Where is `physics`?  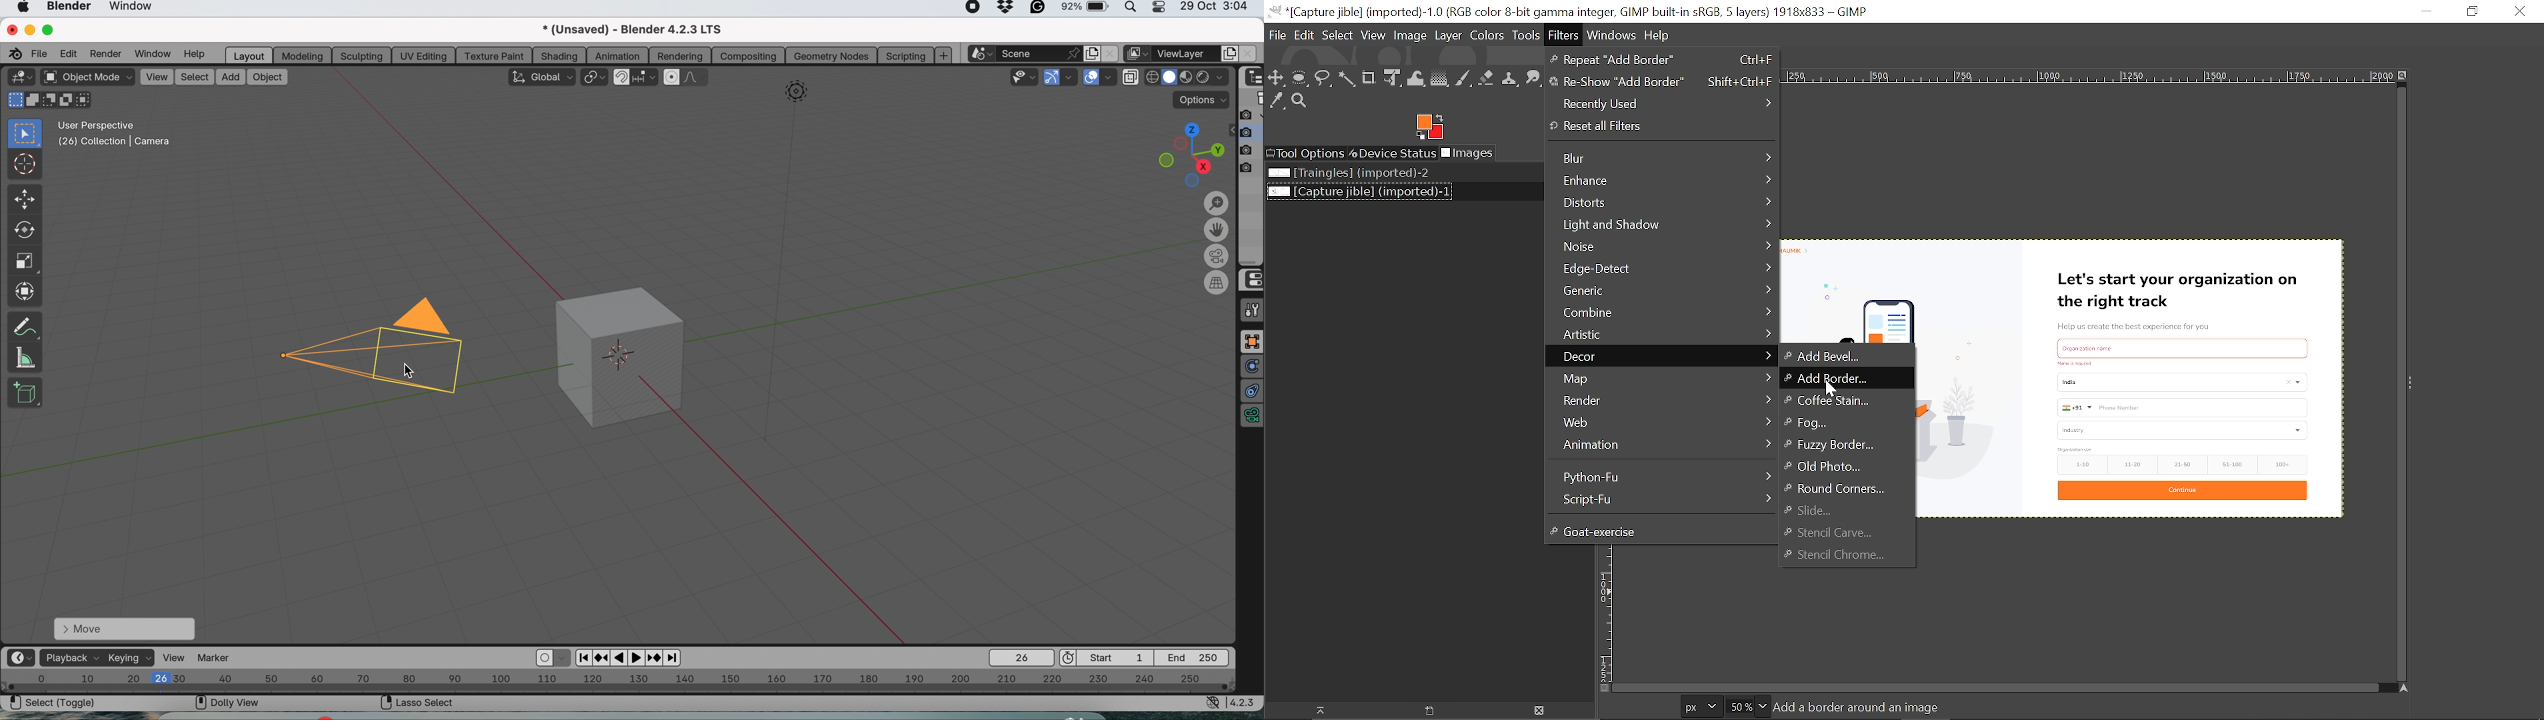
physics is located at coordinates (1252, 367).